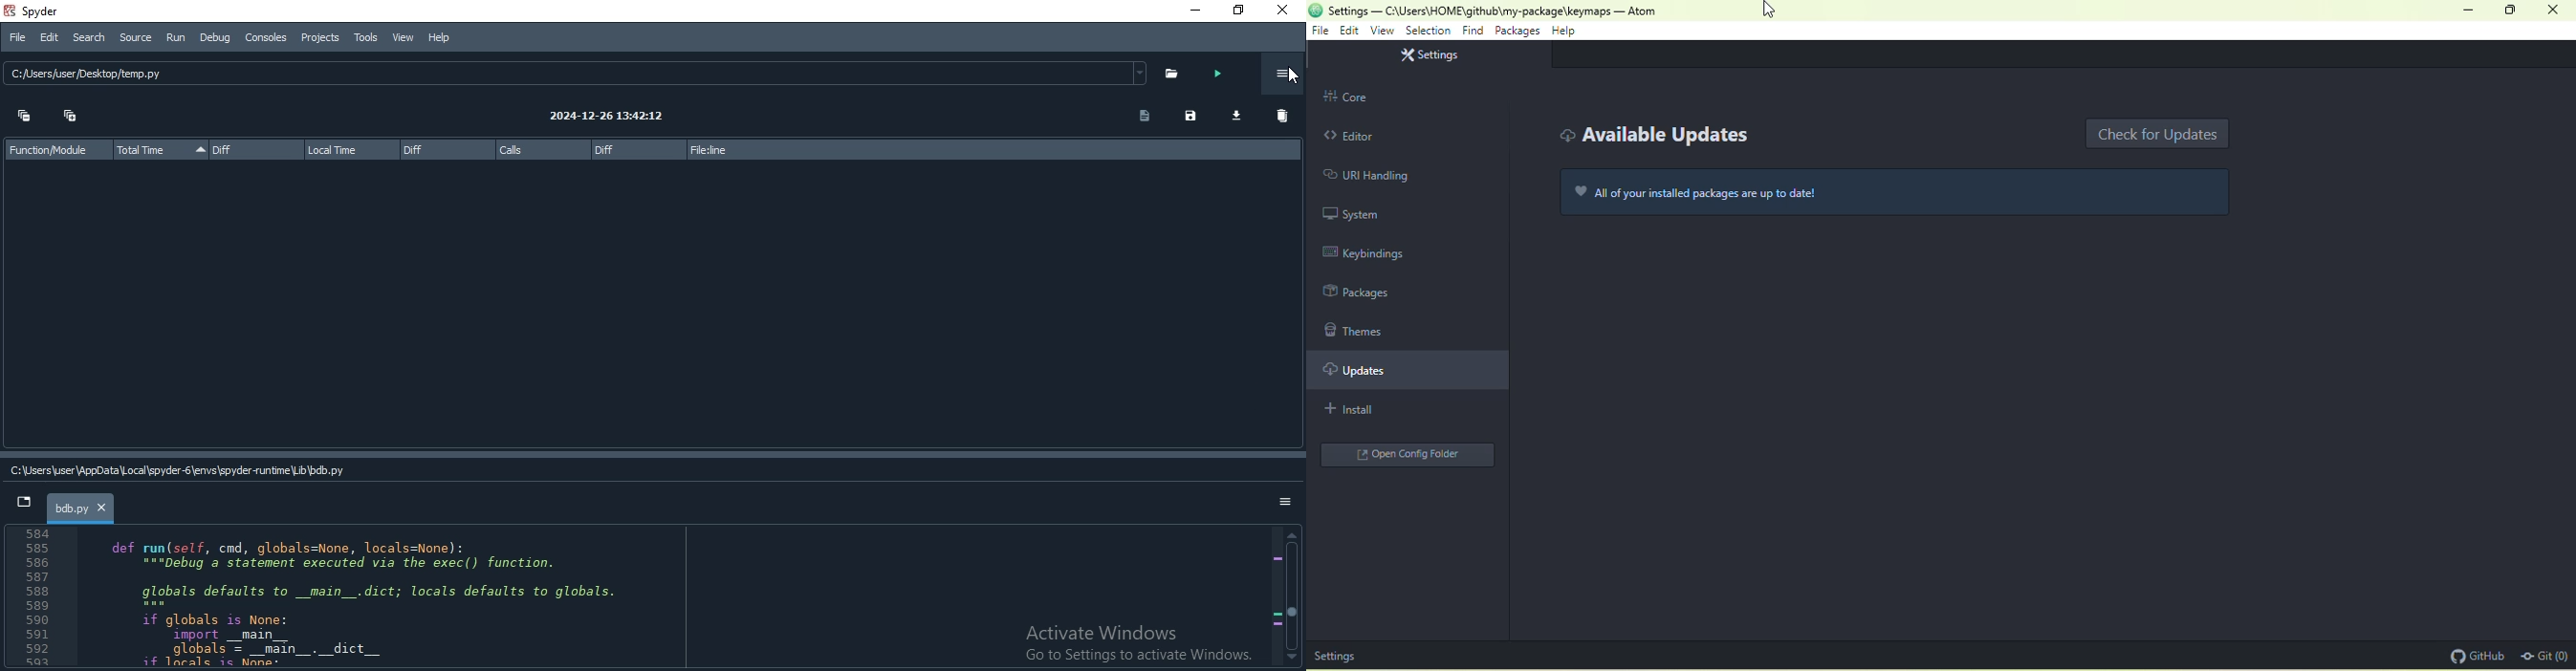  What do you see at coordinates (601, 118) in the screenshot?
I see `2024-12-26 13:42:12` at bounding box center [601, 118].